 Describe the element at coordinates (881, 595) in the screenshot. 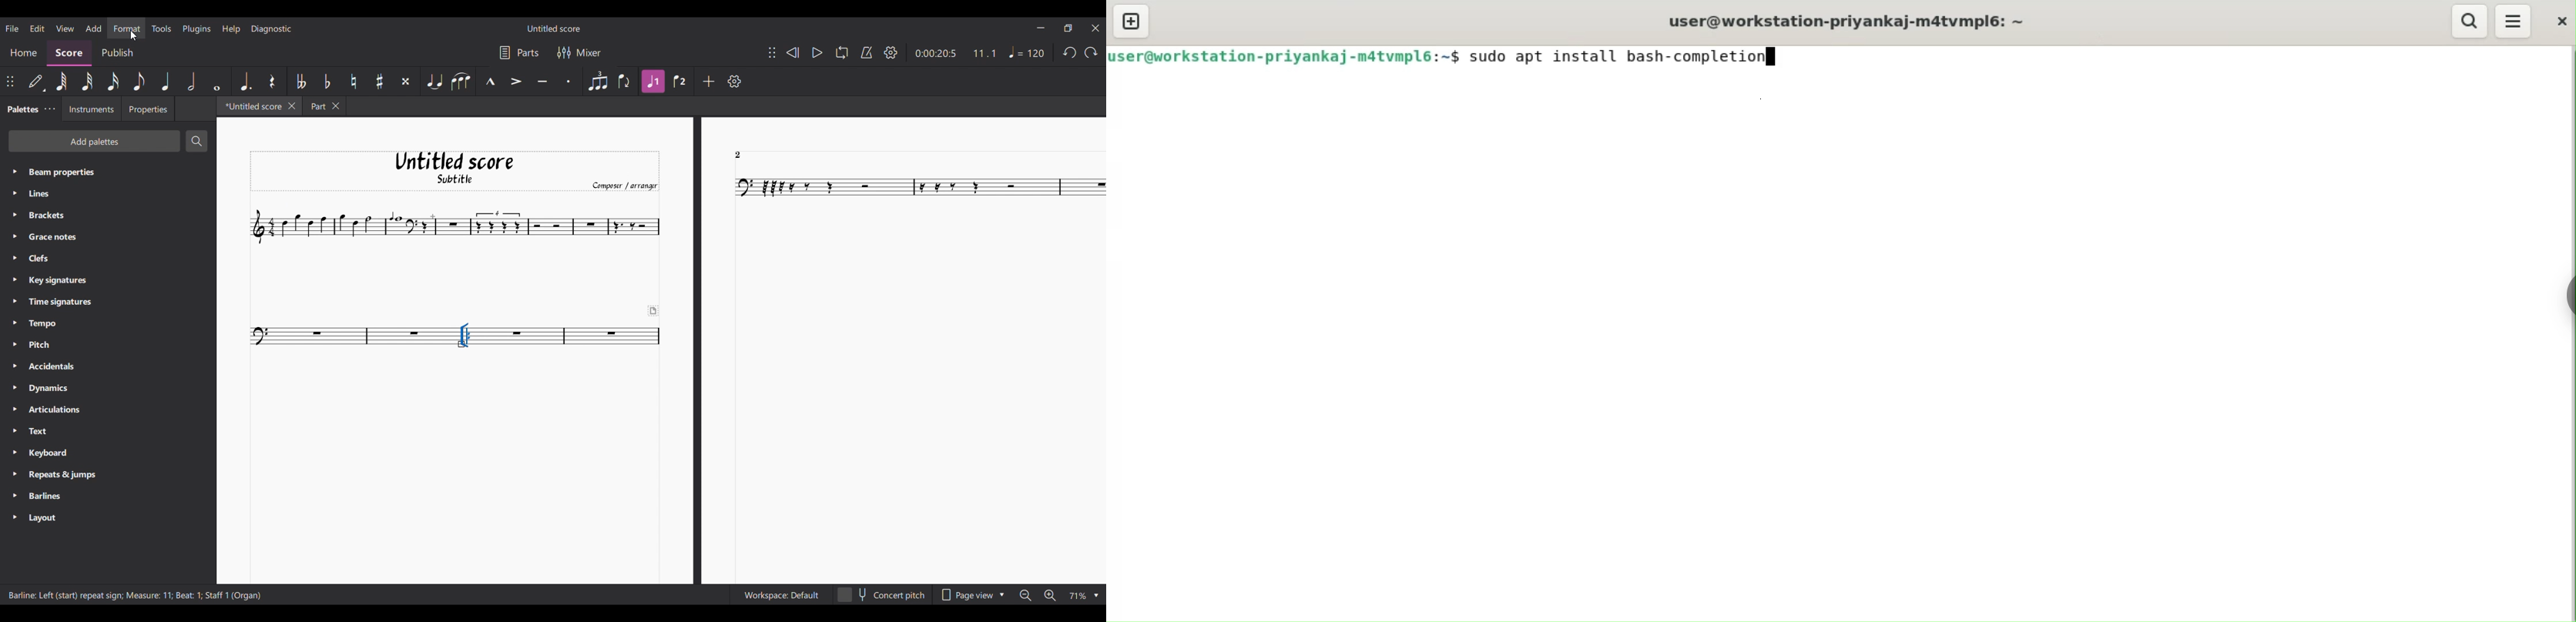

I see `Toggle for concert pitch` at that location.